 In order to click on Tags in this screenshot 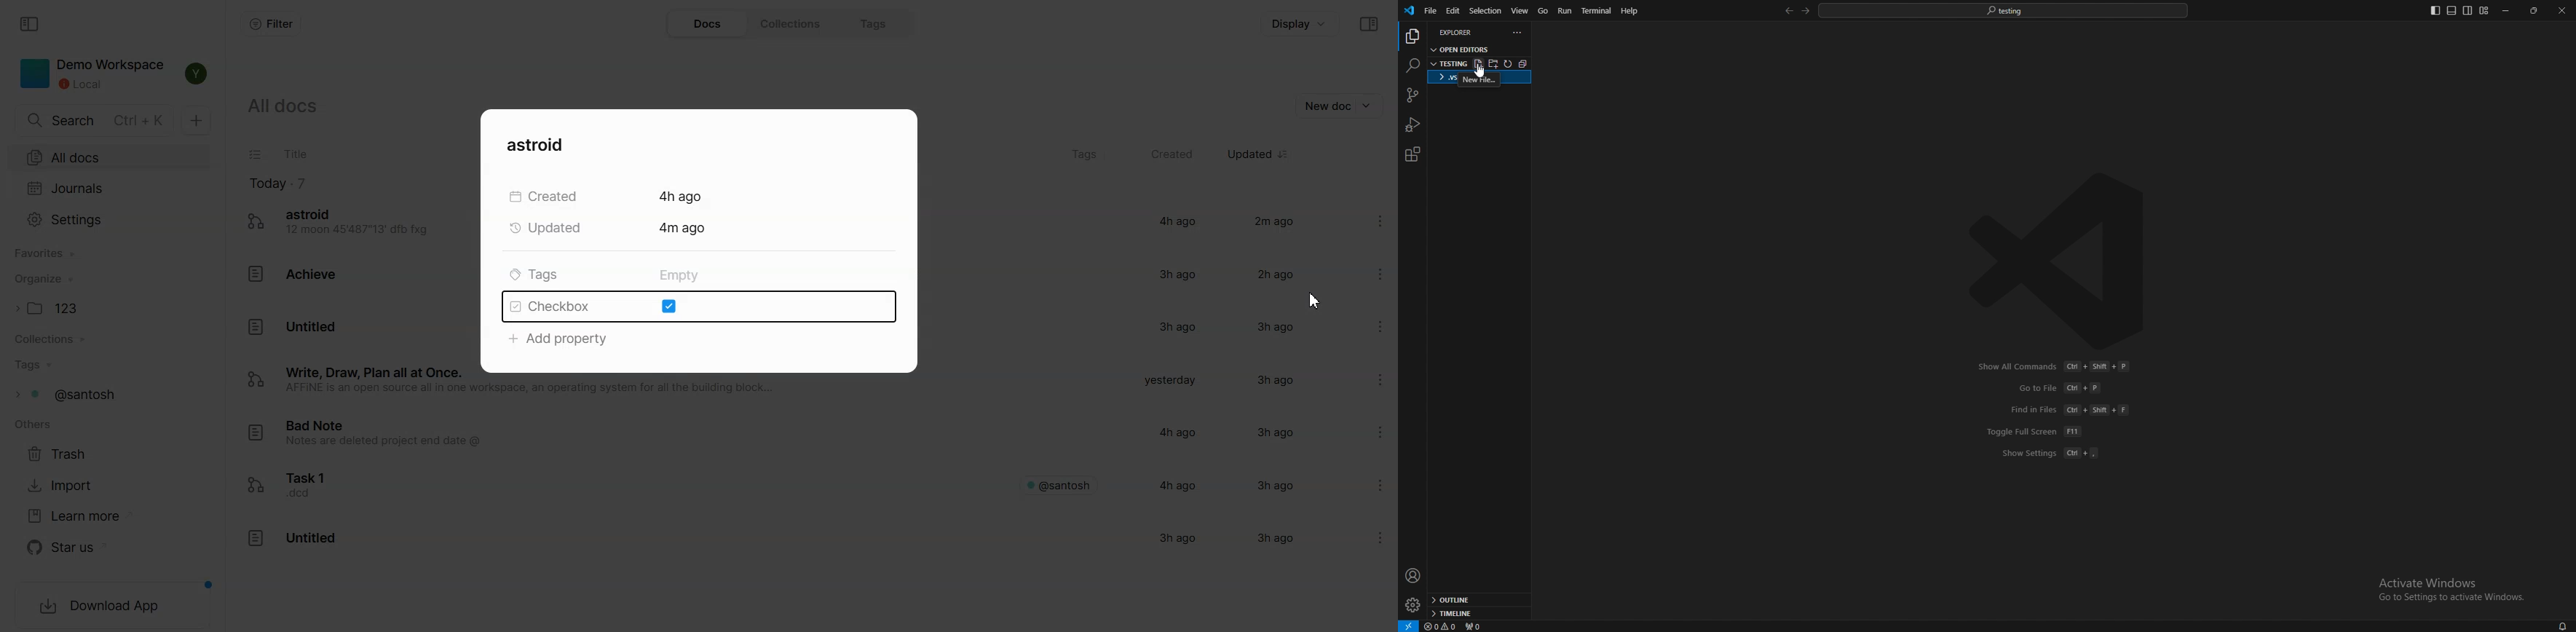, I will do `click(109, 366)`.